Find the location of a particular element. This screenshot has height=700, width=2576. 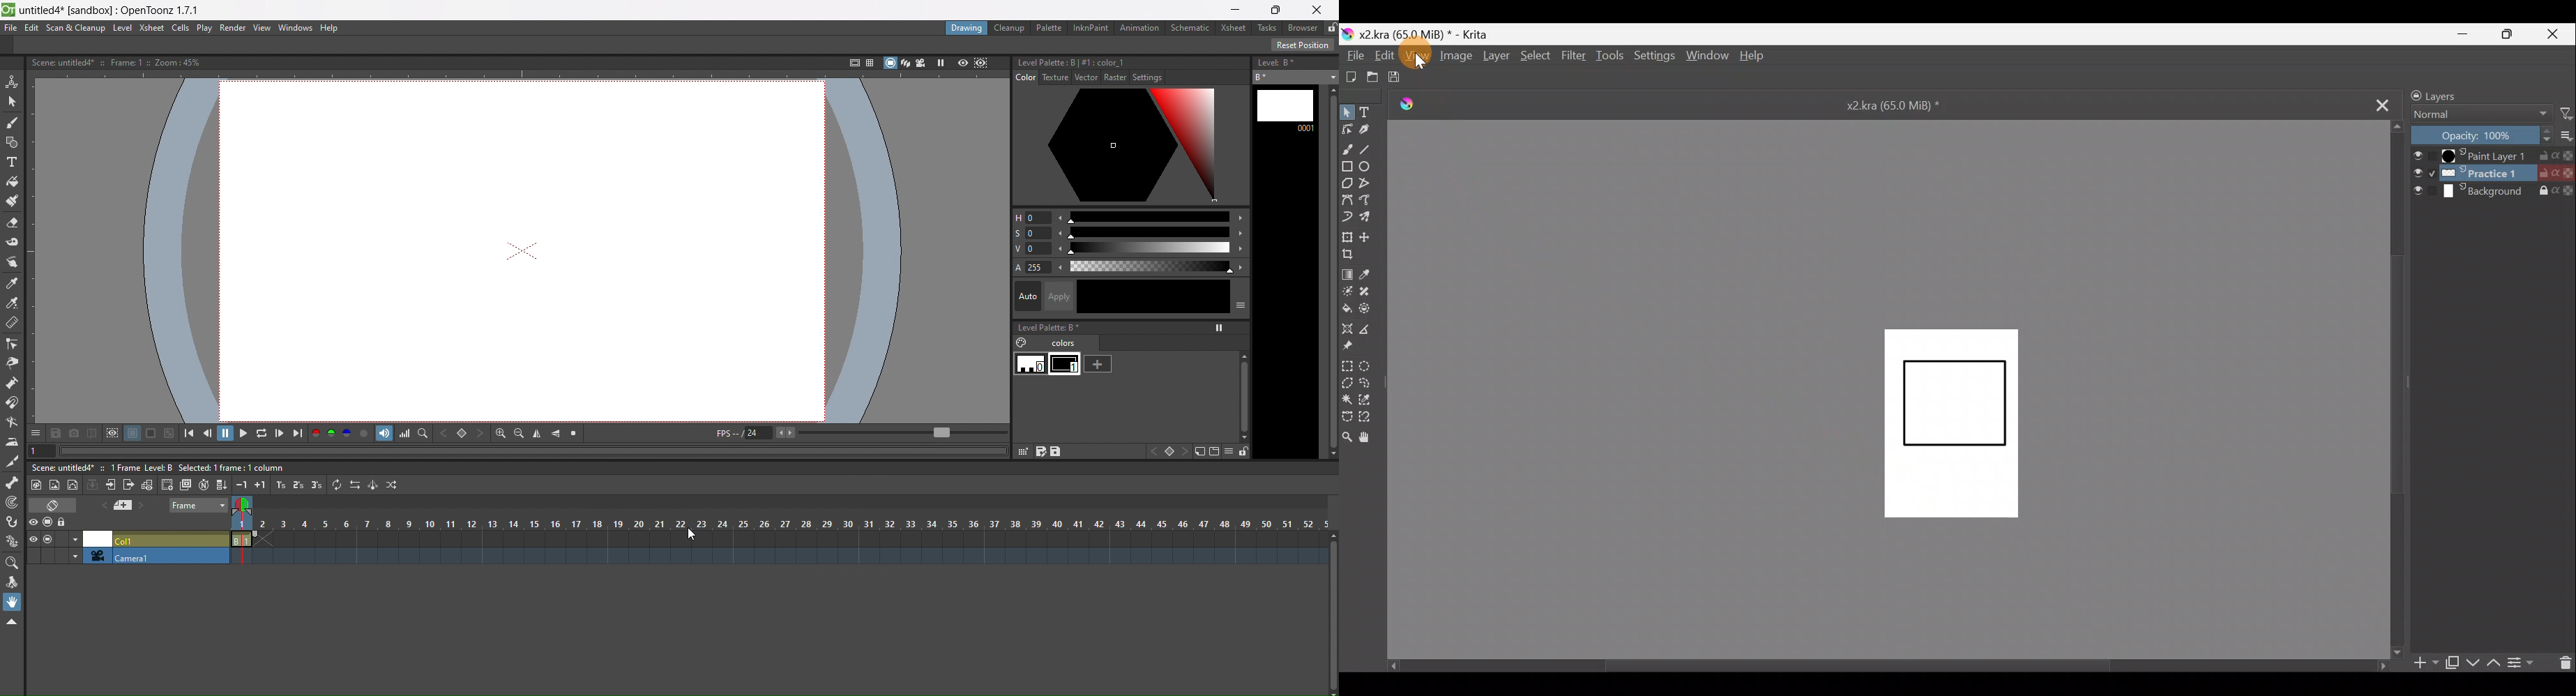

view is located at coordinates (262, 28).